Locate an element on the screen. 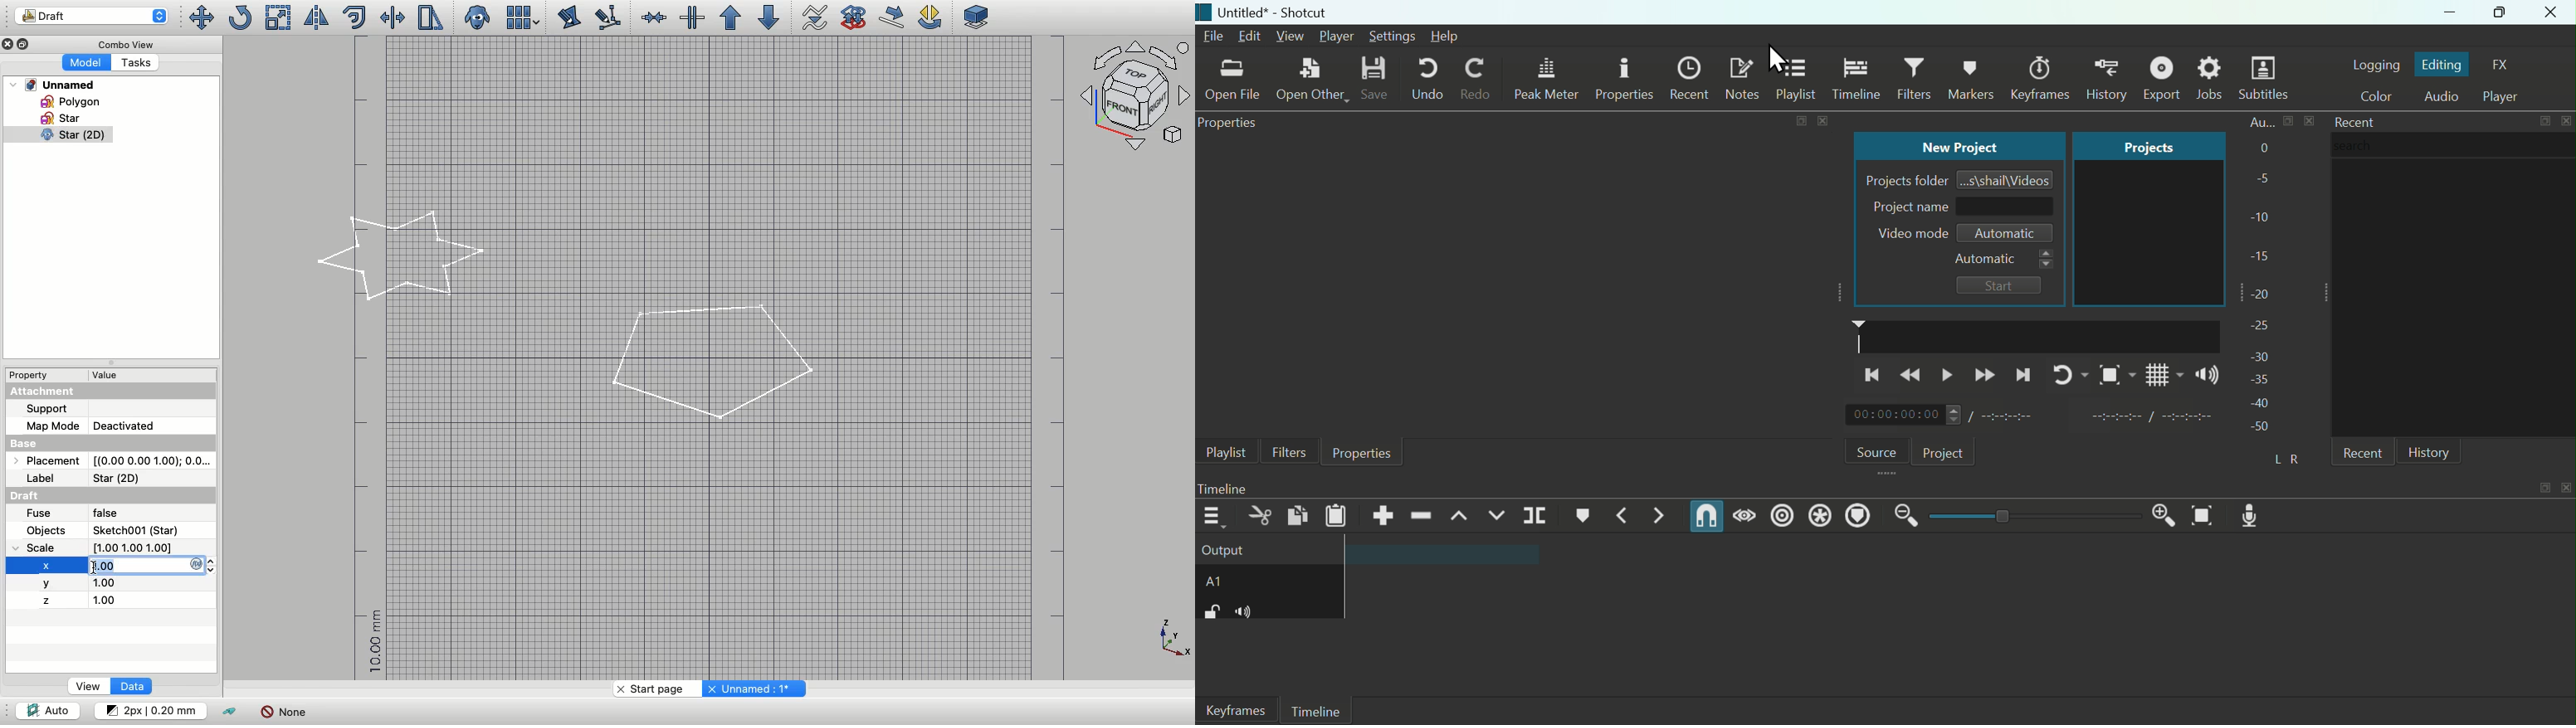 This screenshot has width=2576, height=728. Start page is located at coordinates (654, 689).